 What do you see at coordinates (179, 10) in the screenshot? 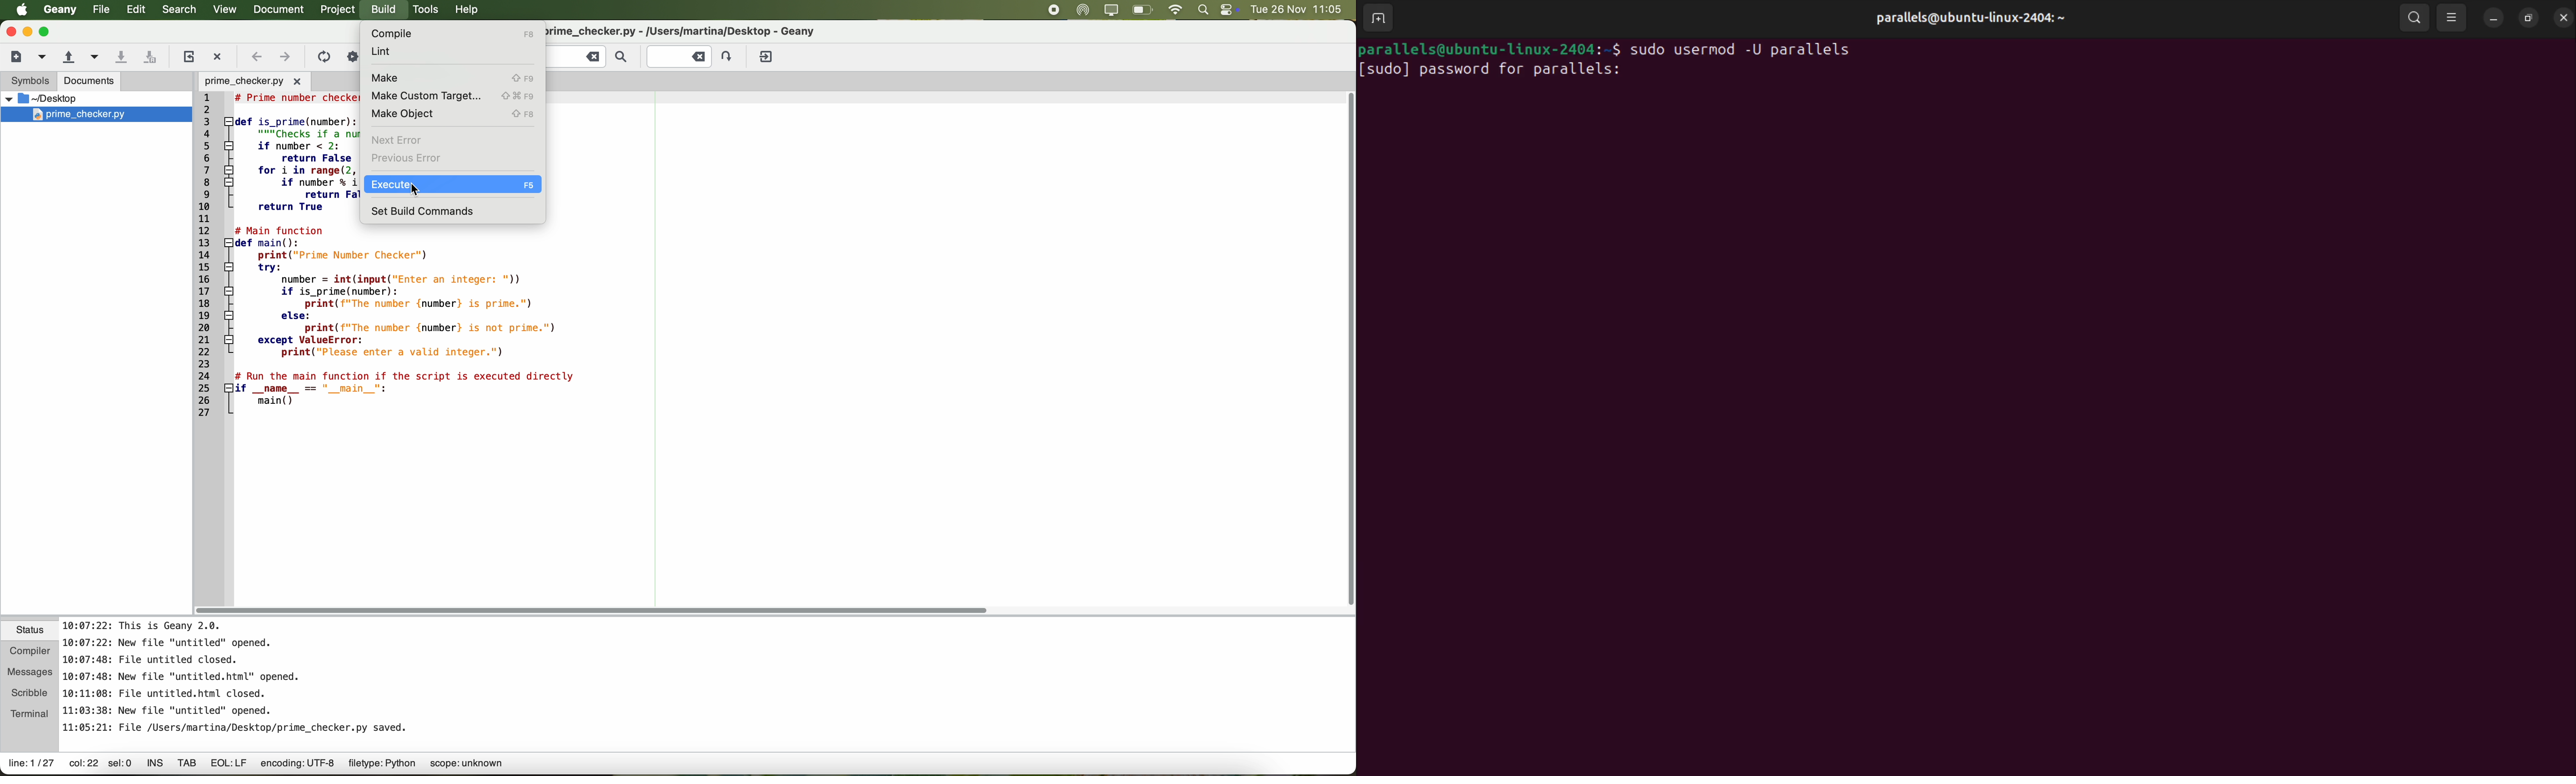
I see `search` at bounding box center [179, 10].